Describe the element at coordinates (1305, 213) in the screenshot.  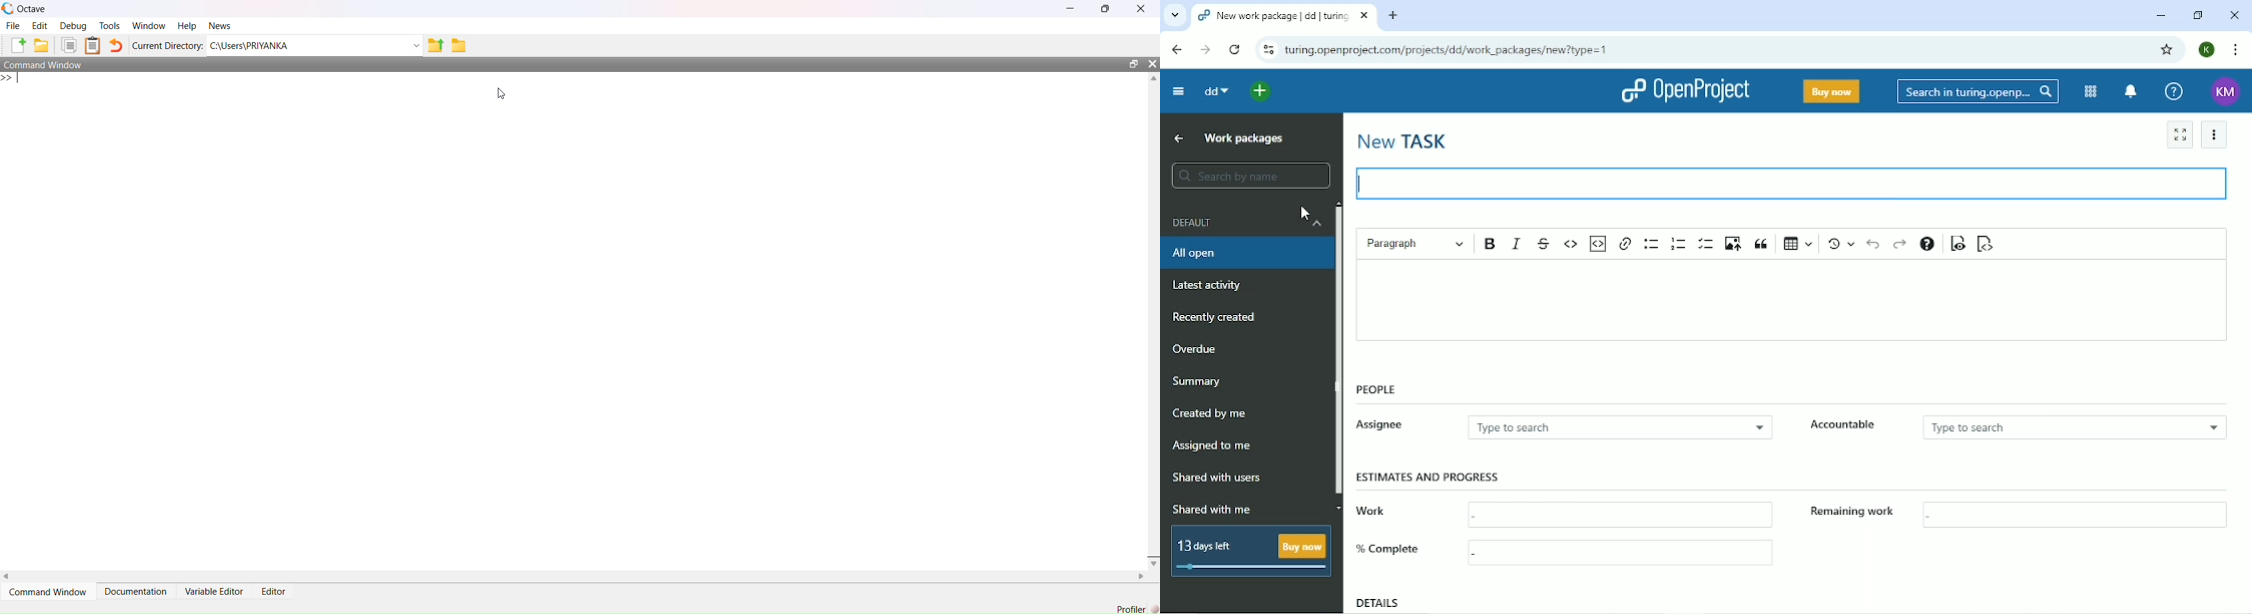
I see `Cursor` at that location.